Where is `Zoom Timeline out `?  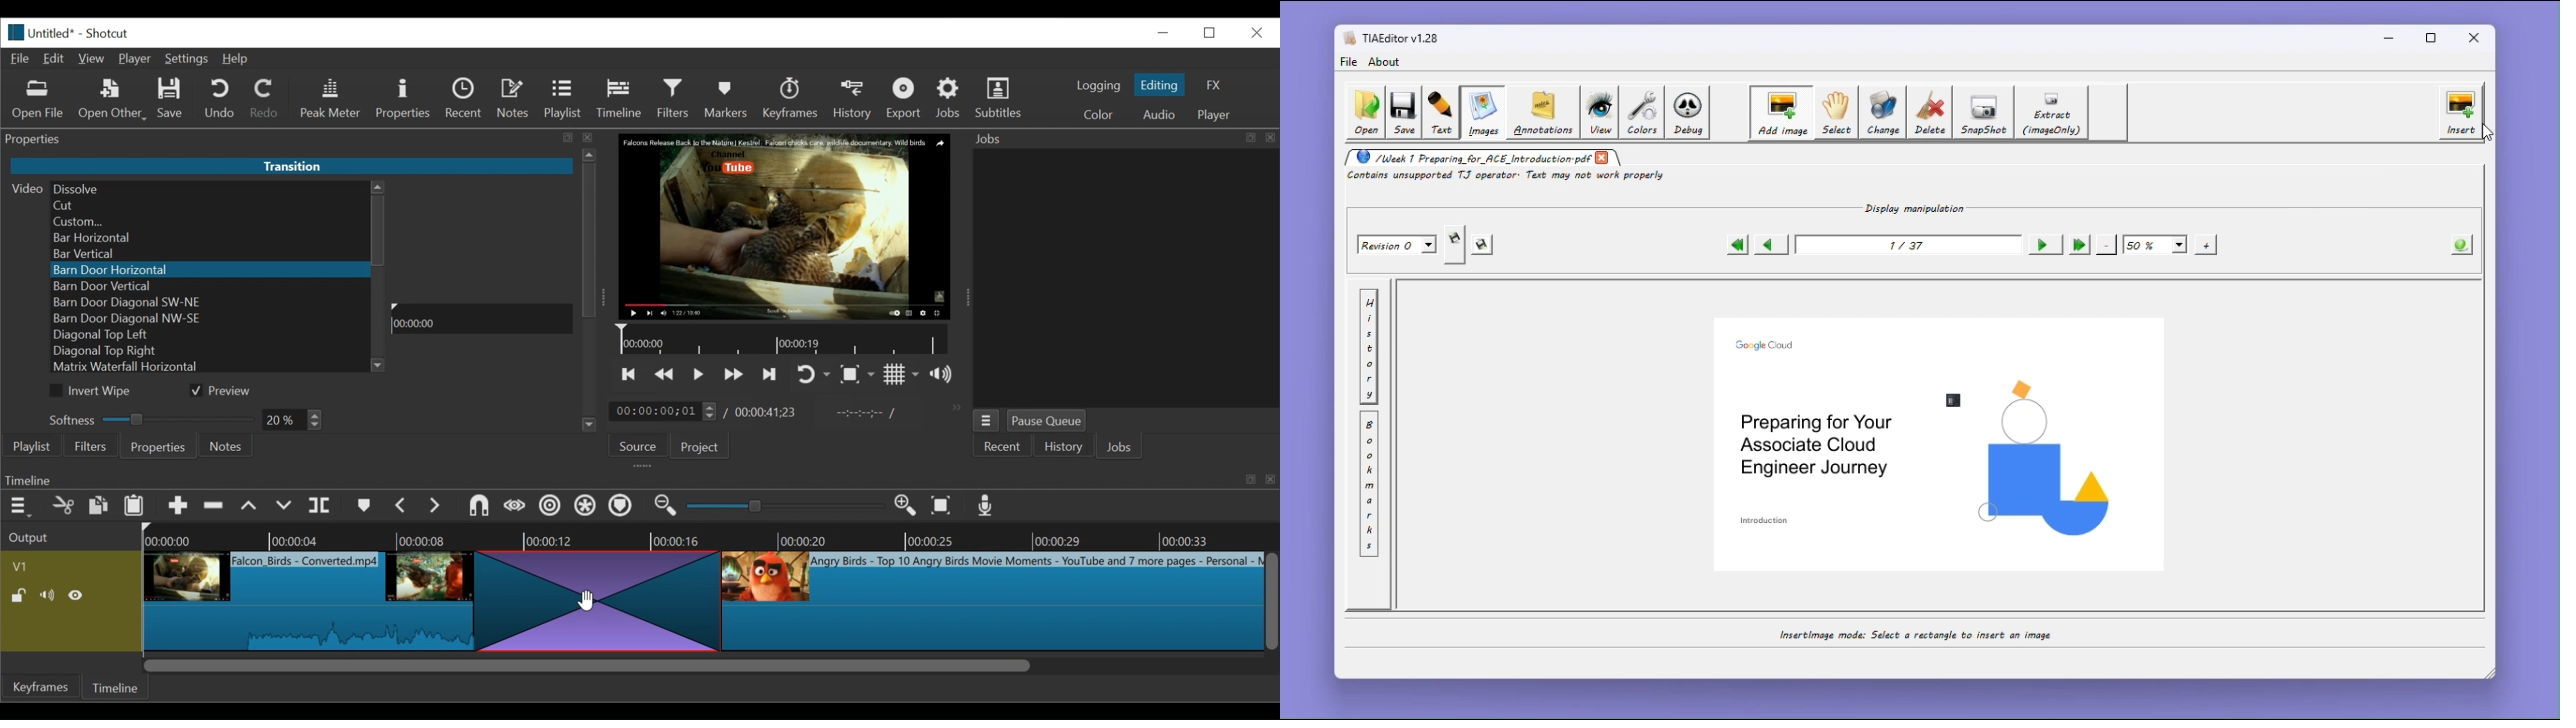
Zoom Timeline out  is located at coordinates (665, 507).